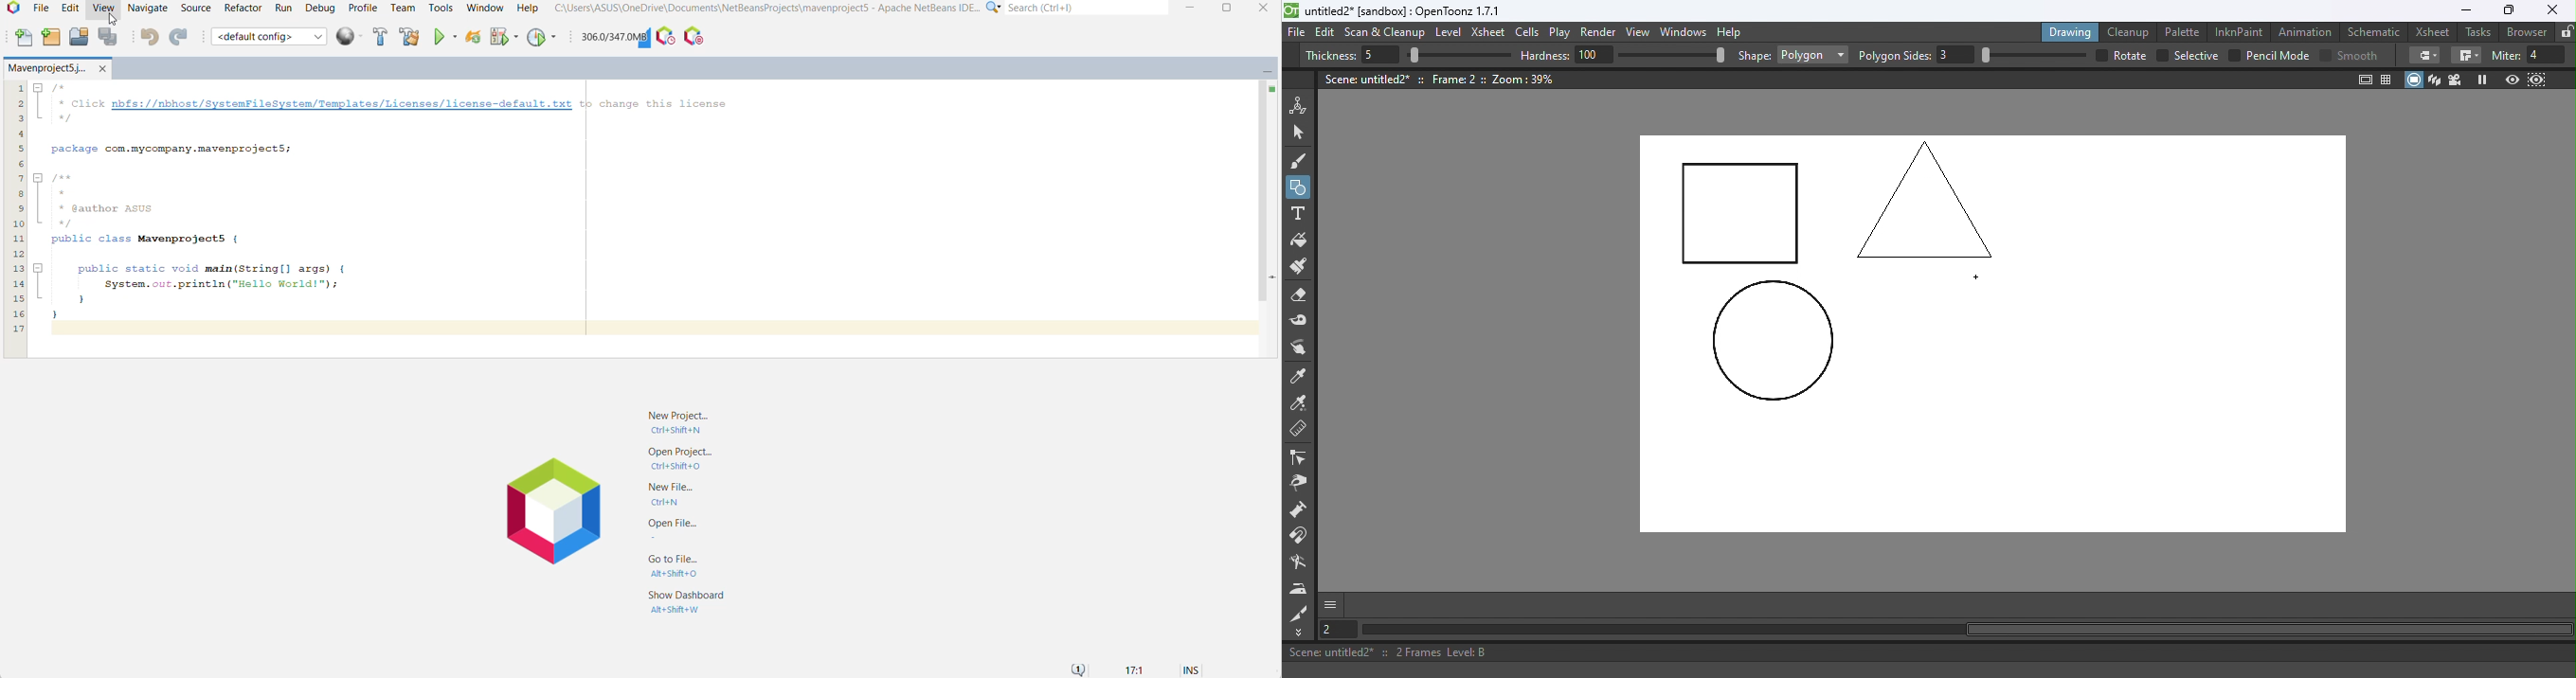  What do you see at coordinates (2240, 30) in the screenshot?
I see `InknPaint` at bounding box center [2240, 30].